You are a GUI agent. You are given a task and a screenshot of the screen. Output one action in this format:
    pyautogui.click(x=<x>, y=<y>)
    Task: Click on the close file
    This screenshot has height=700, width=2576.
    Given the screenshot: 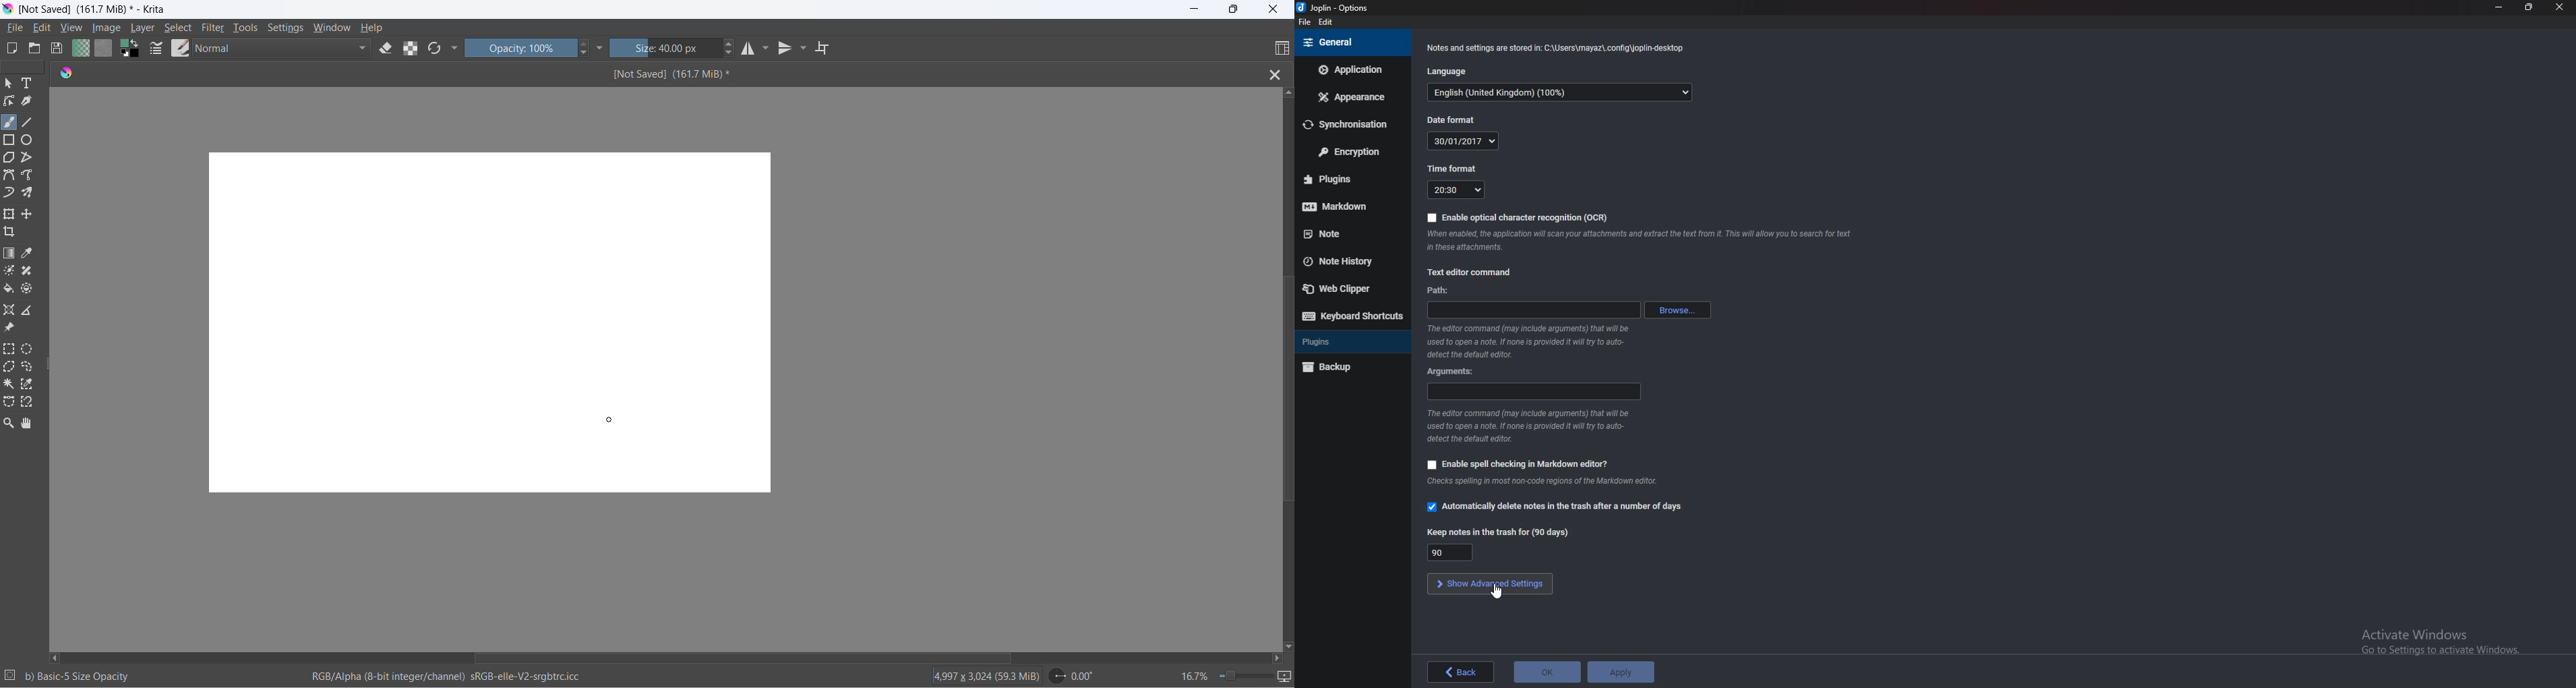 What is the action you would take?
    pyautogui.click(x=1279, y=74)
    